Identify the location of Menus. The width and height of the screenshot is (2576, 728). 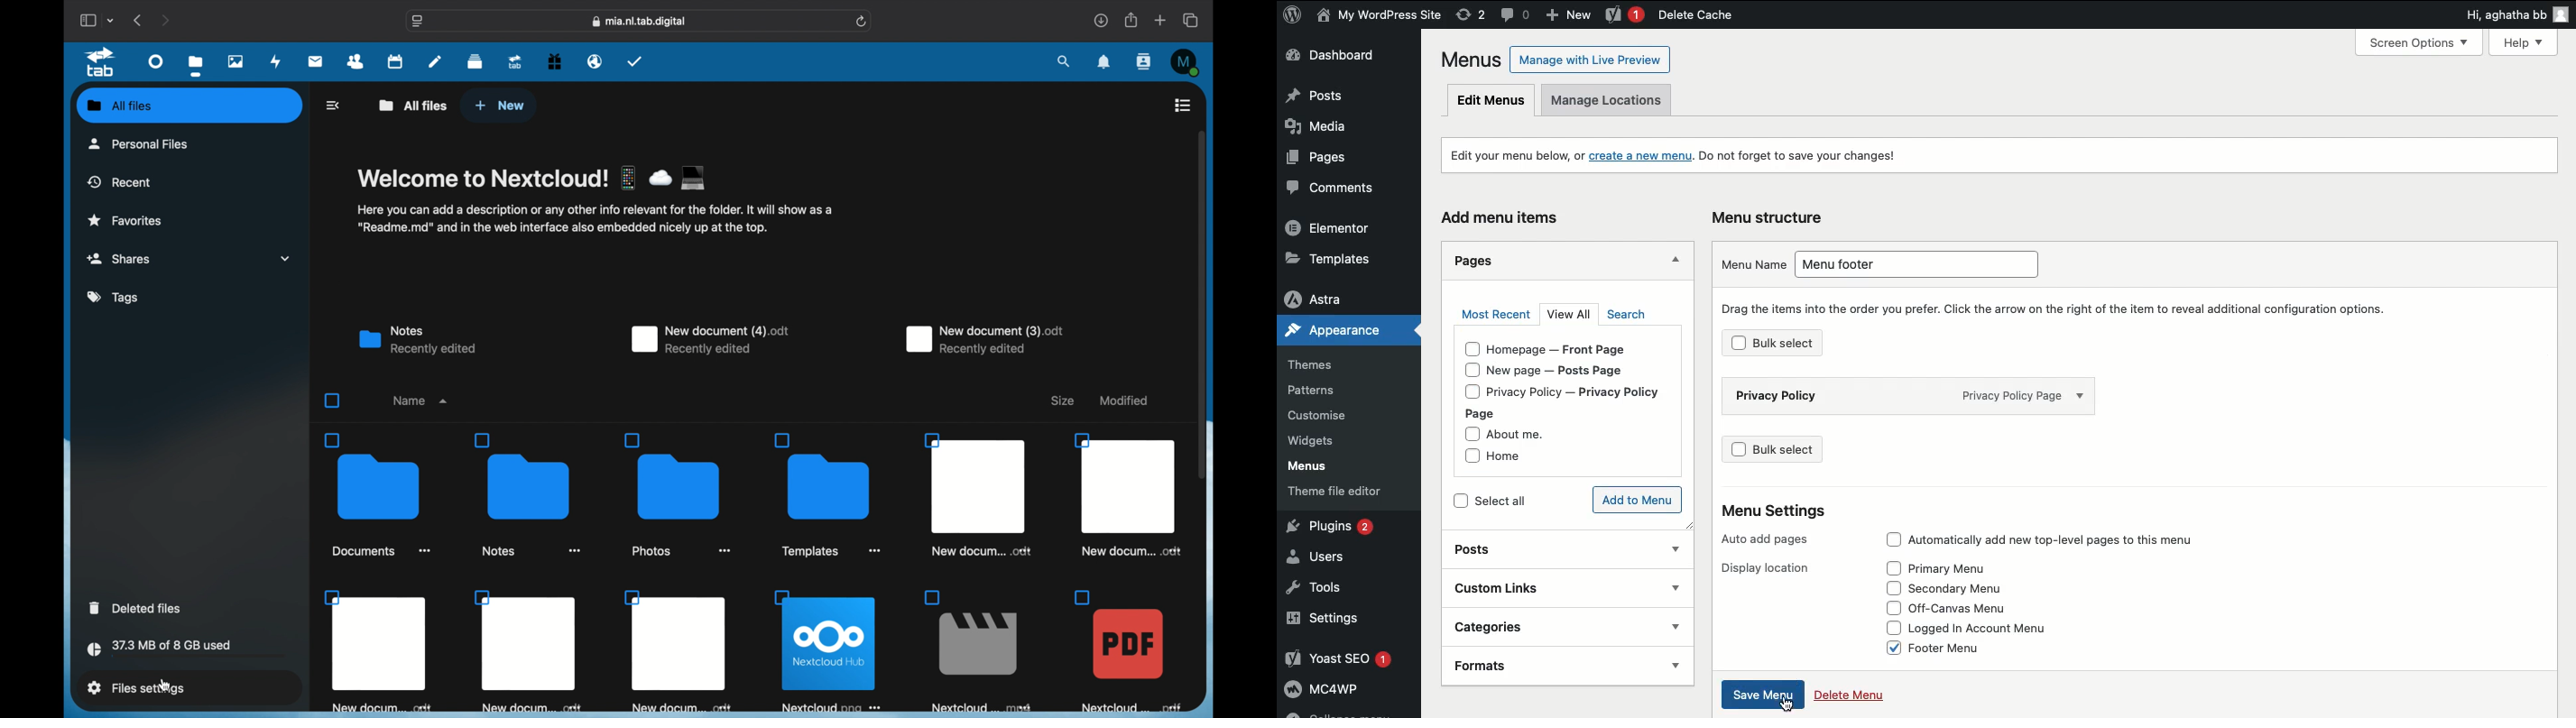
(1468, 60).